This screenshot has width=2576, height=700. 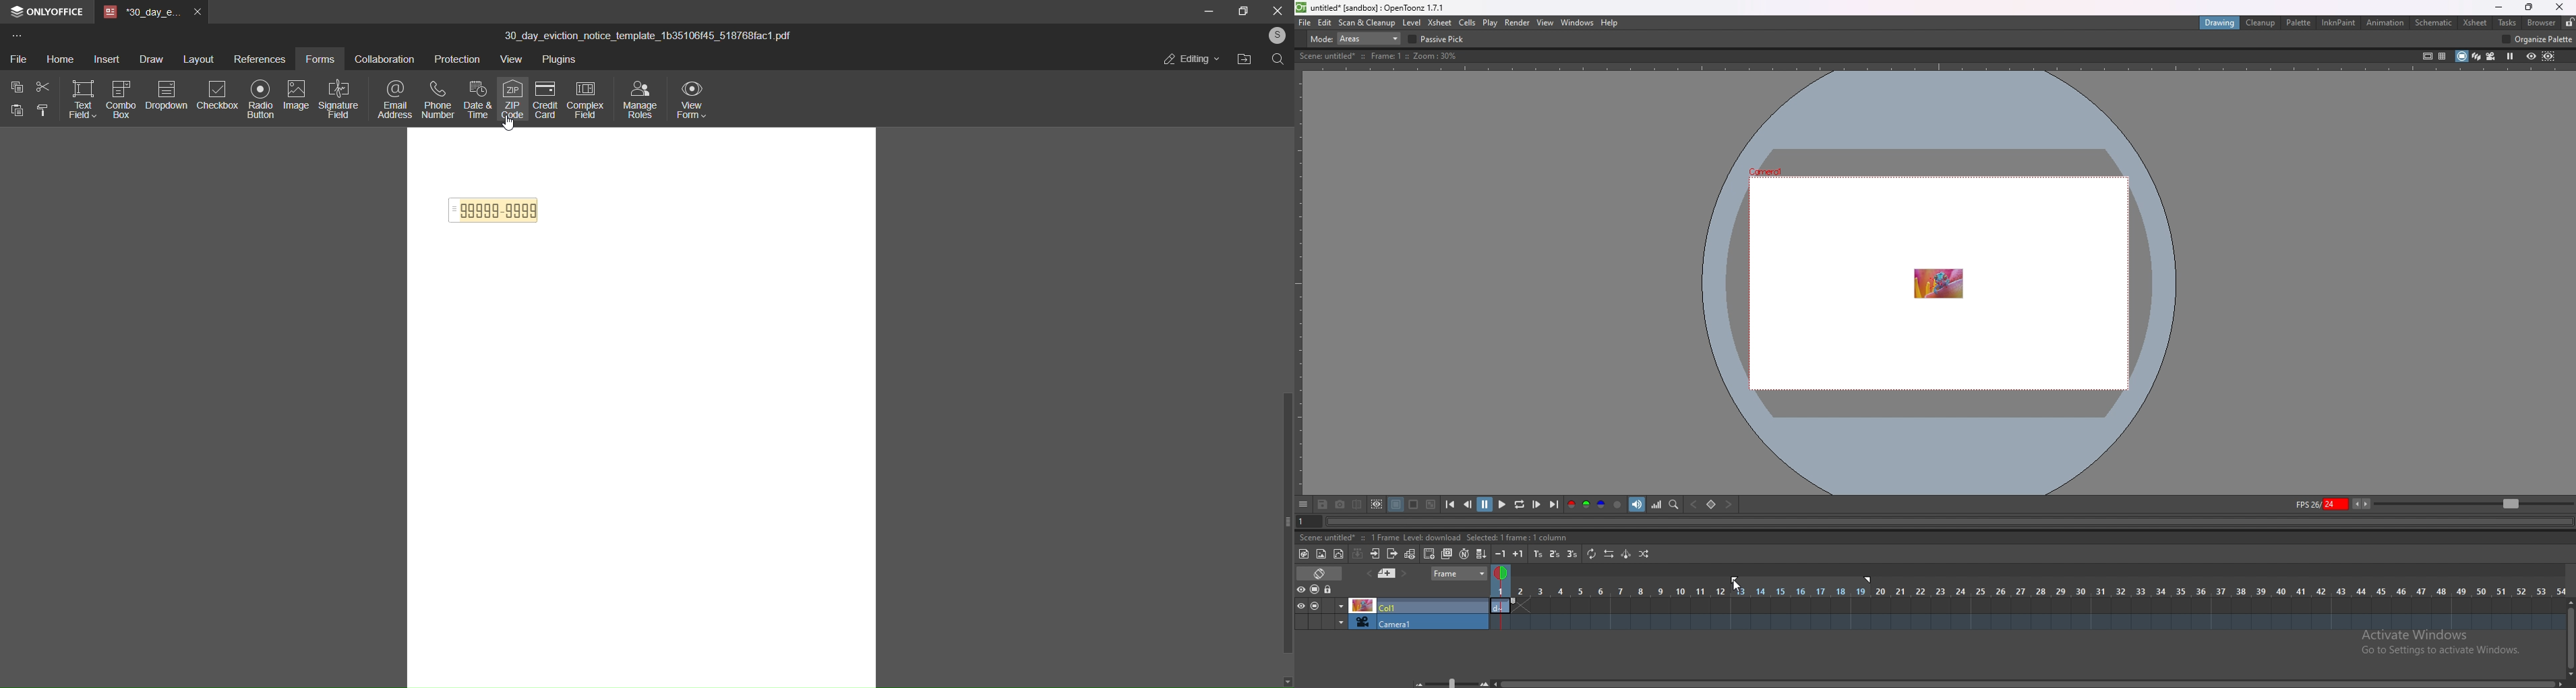 What do you see at coordinates (546, 101) in the screenshot?
I see `credit card` at bounding box center [546, 101].